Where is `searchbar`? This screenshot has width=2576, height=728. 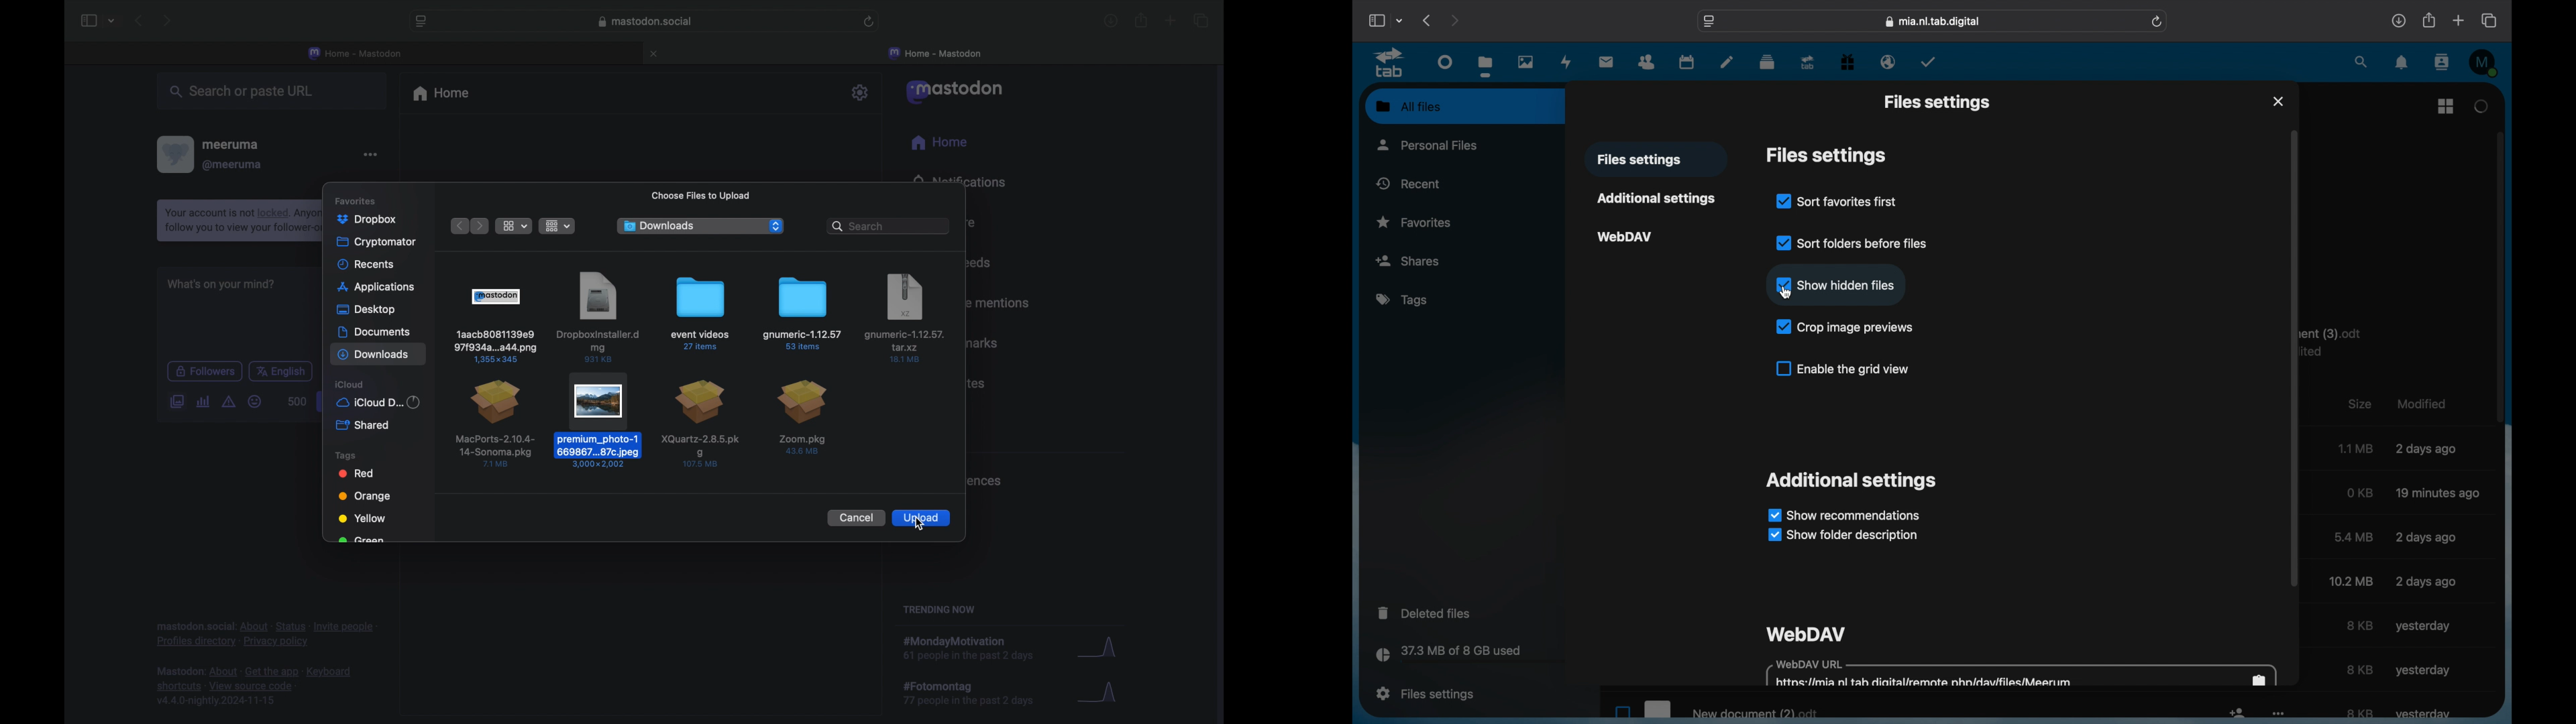 searchbar is located at coordinates (890, 226).